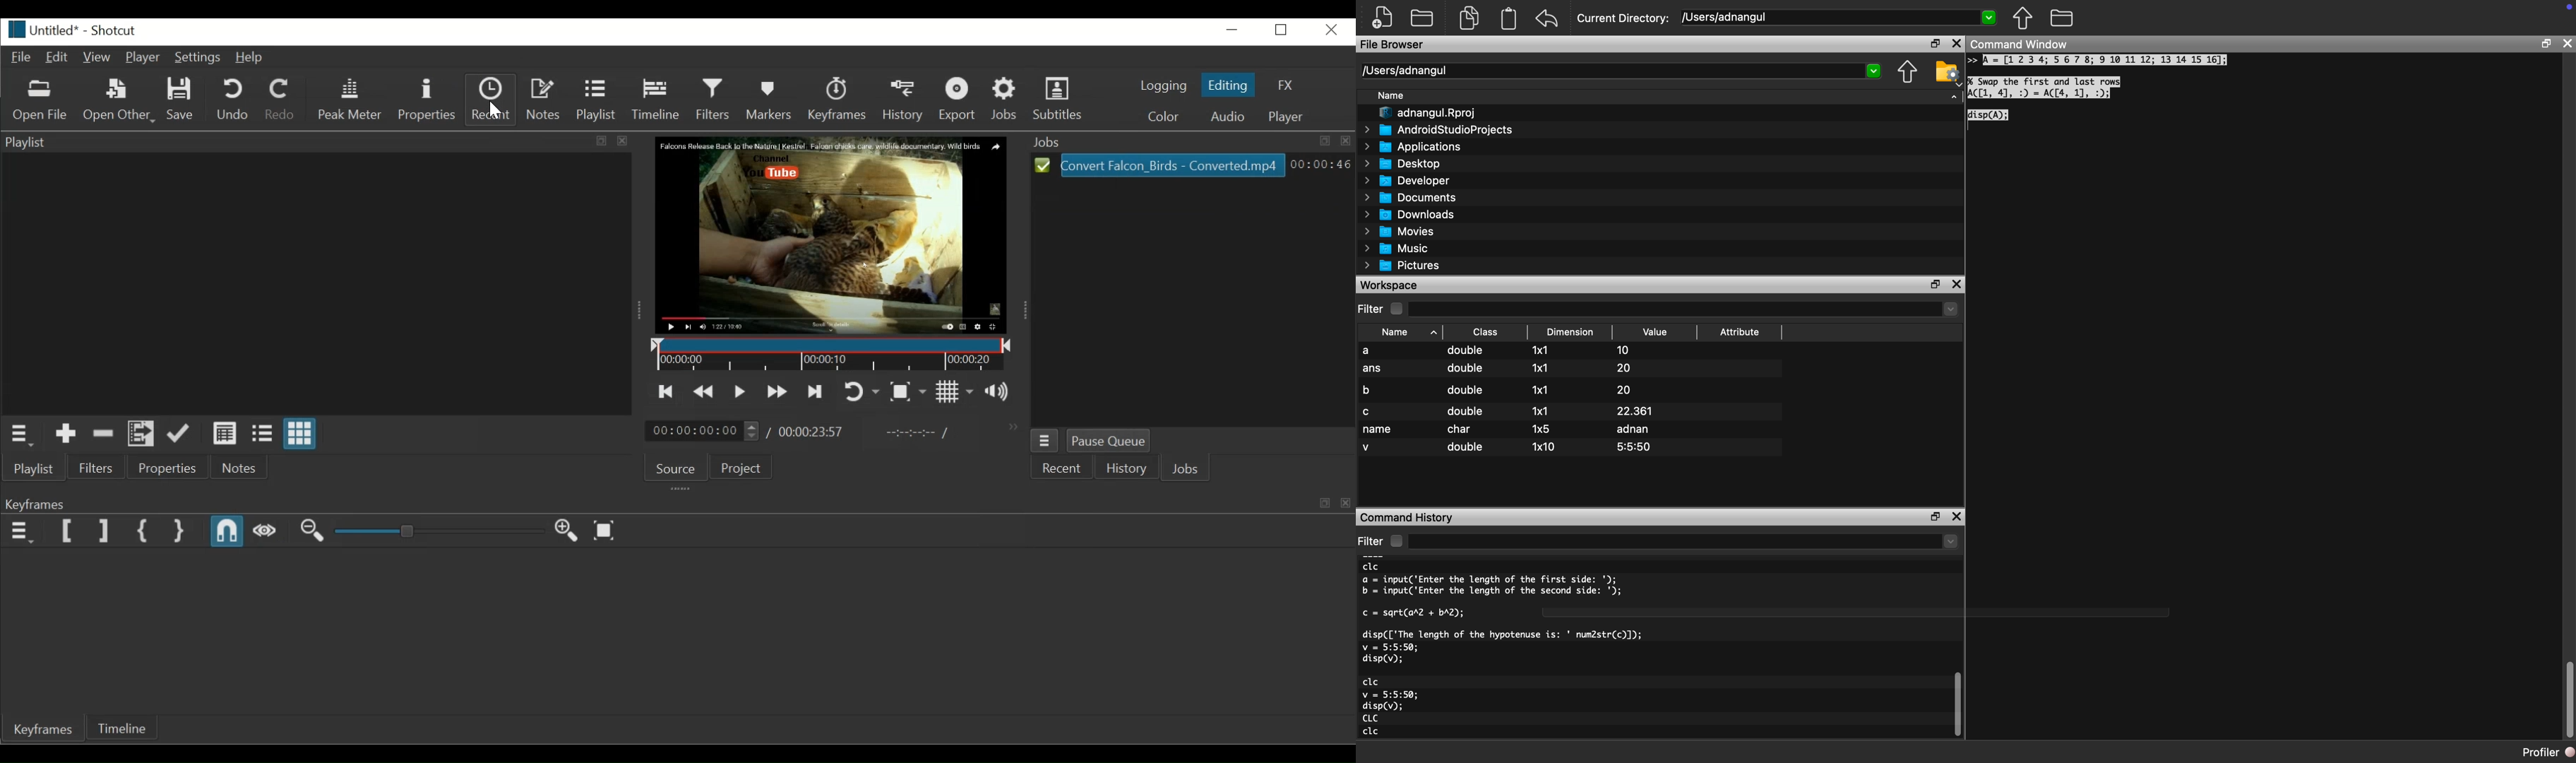 The image size is (2576, 784). What do you see at coordinates (1162, 117) in the screenshot?
I see `Color` at bounding box center [1162, 117].